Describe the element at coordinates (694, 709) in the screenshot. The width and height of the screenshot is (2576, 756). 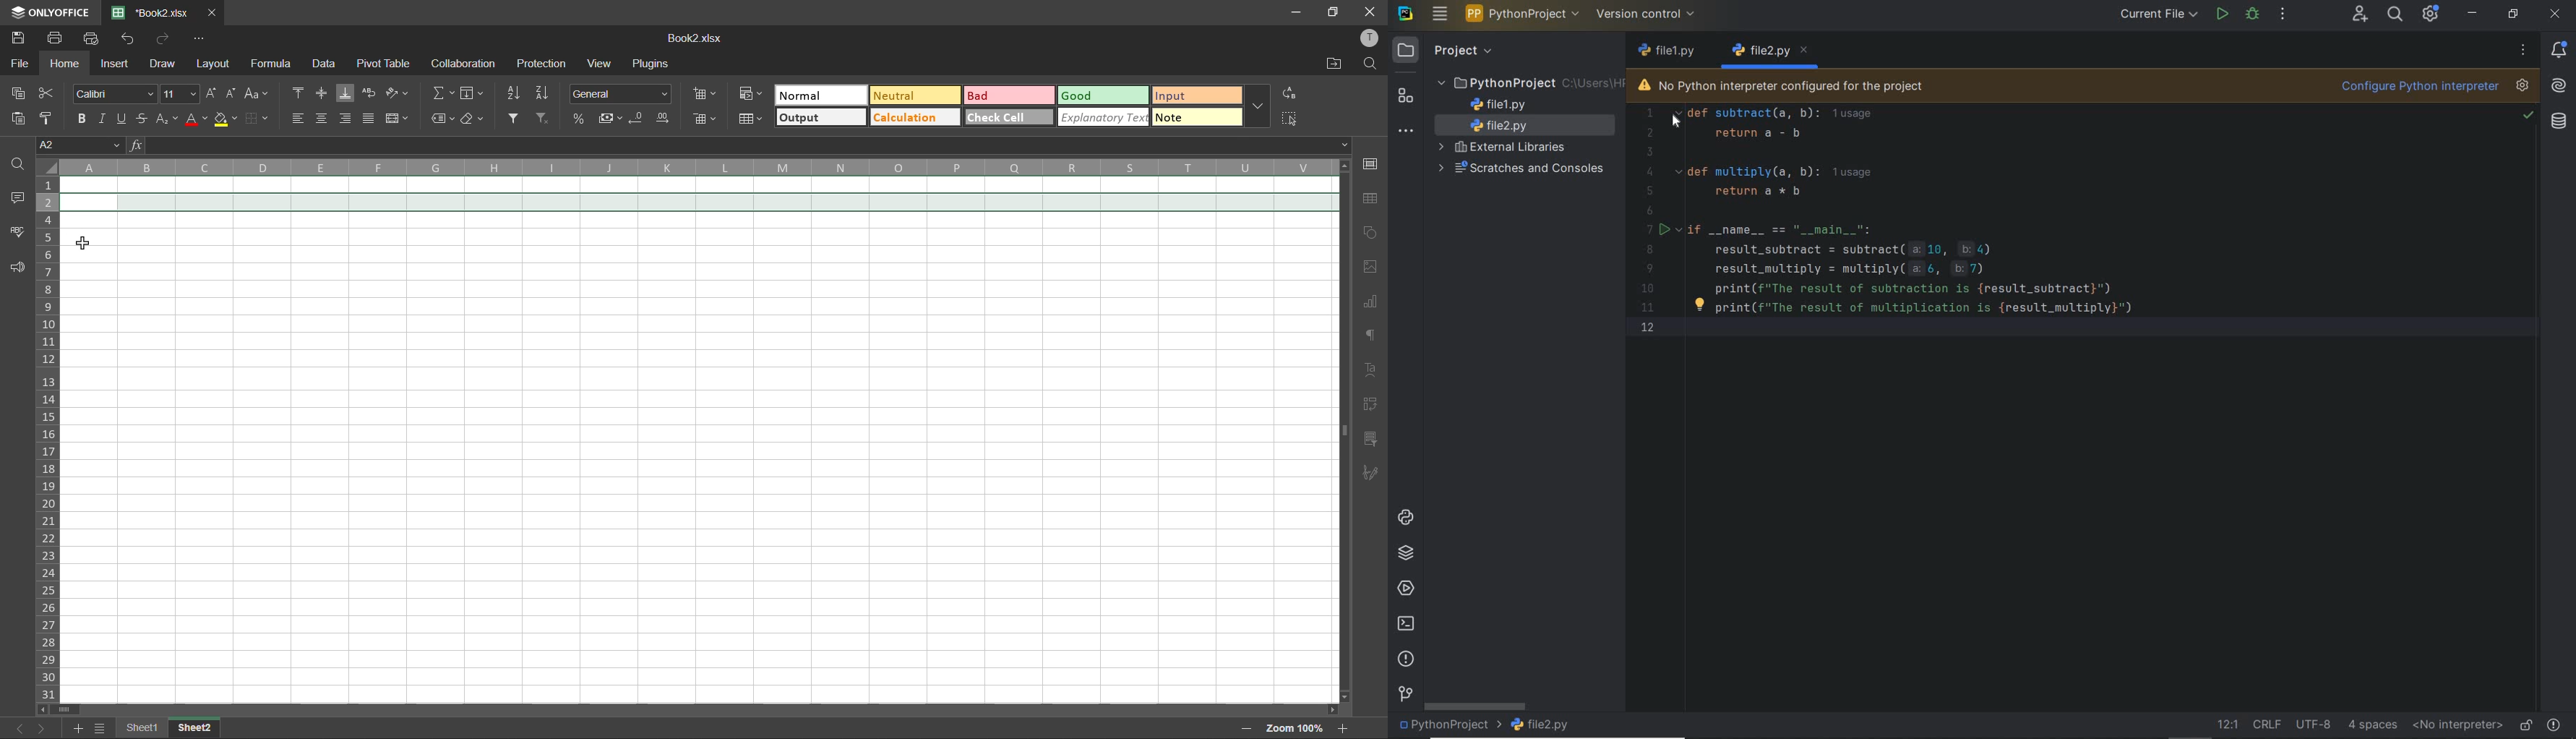
I see `scroll bar` at that location.